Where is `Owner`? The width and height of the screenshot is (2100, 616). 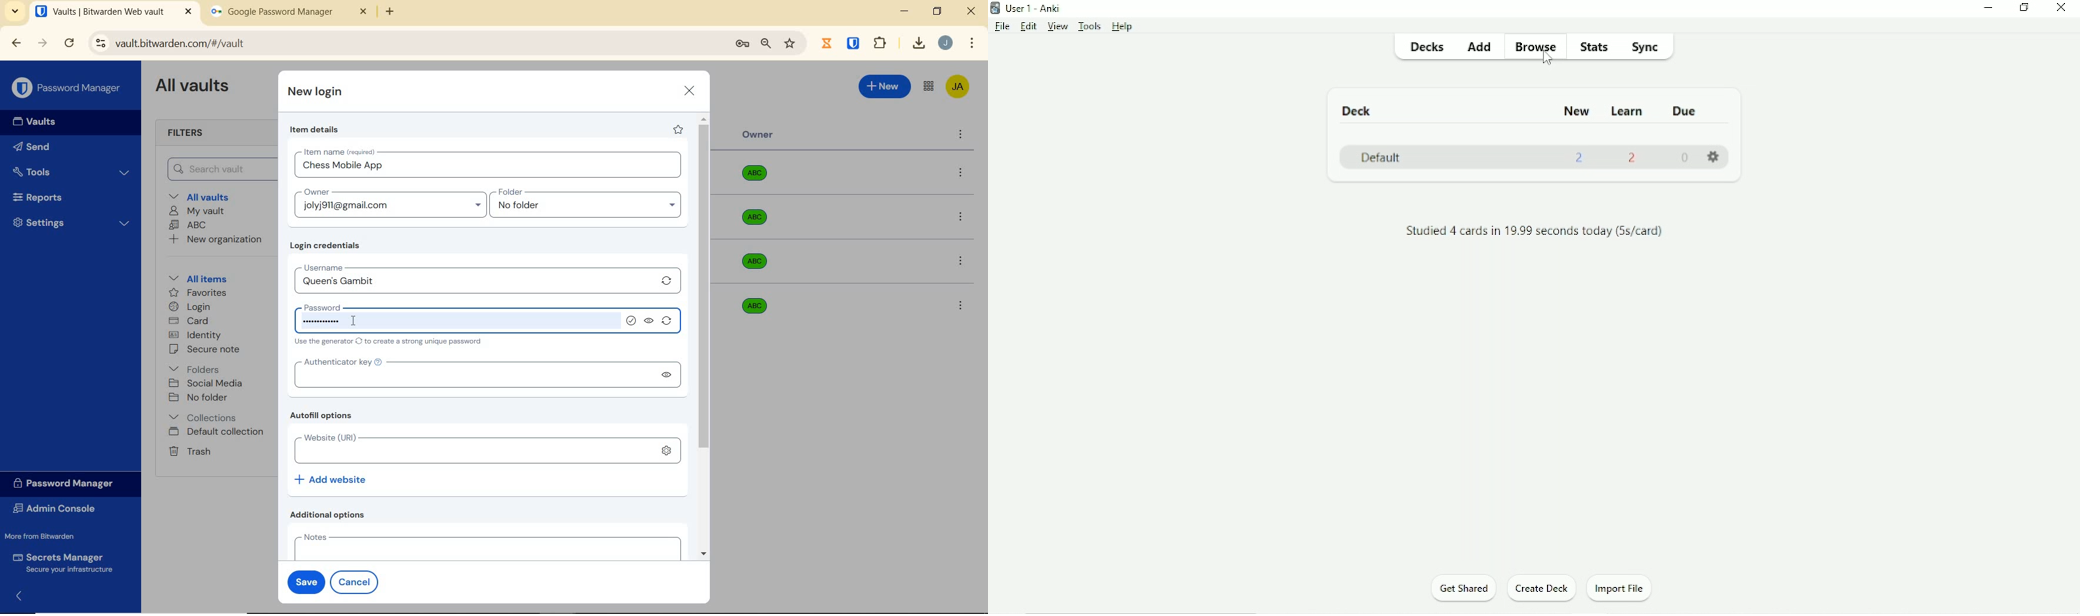 Owner is located at coordinates (758, 135).